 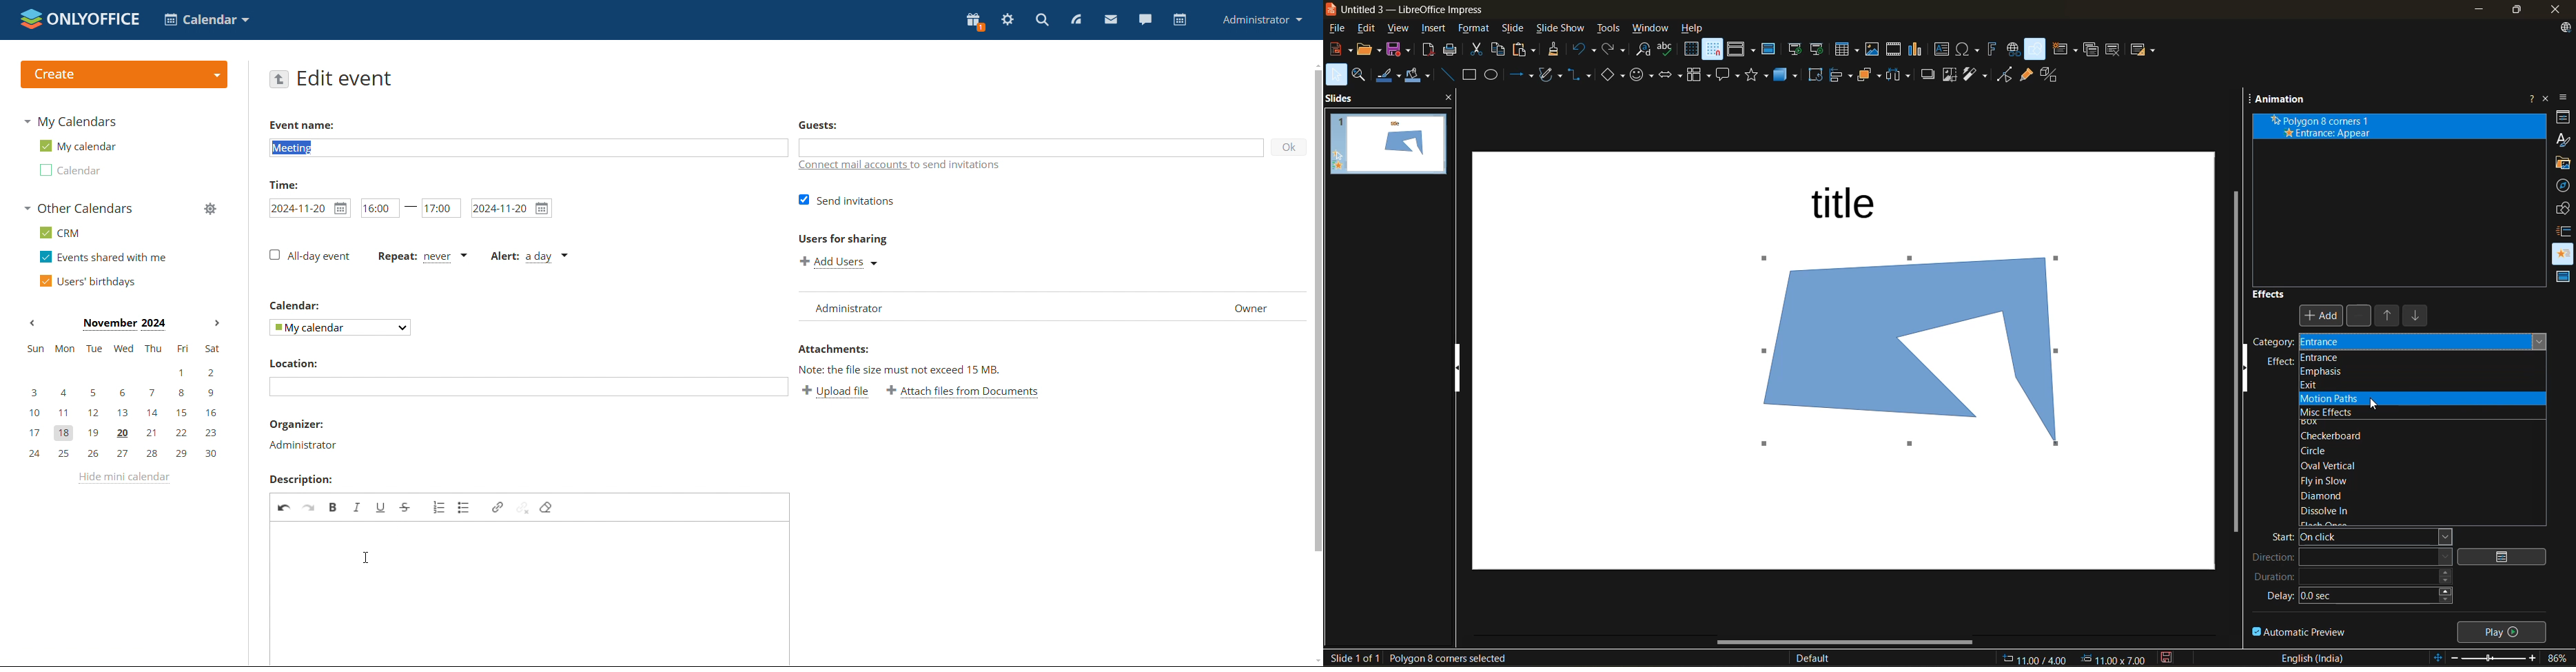 What do you see at coordinates (2563, 280) in the screenshot?
I see `master slides` at bounding box center [2563, 280].